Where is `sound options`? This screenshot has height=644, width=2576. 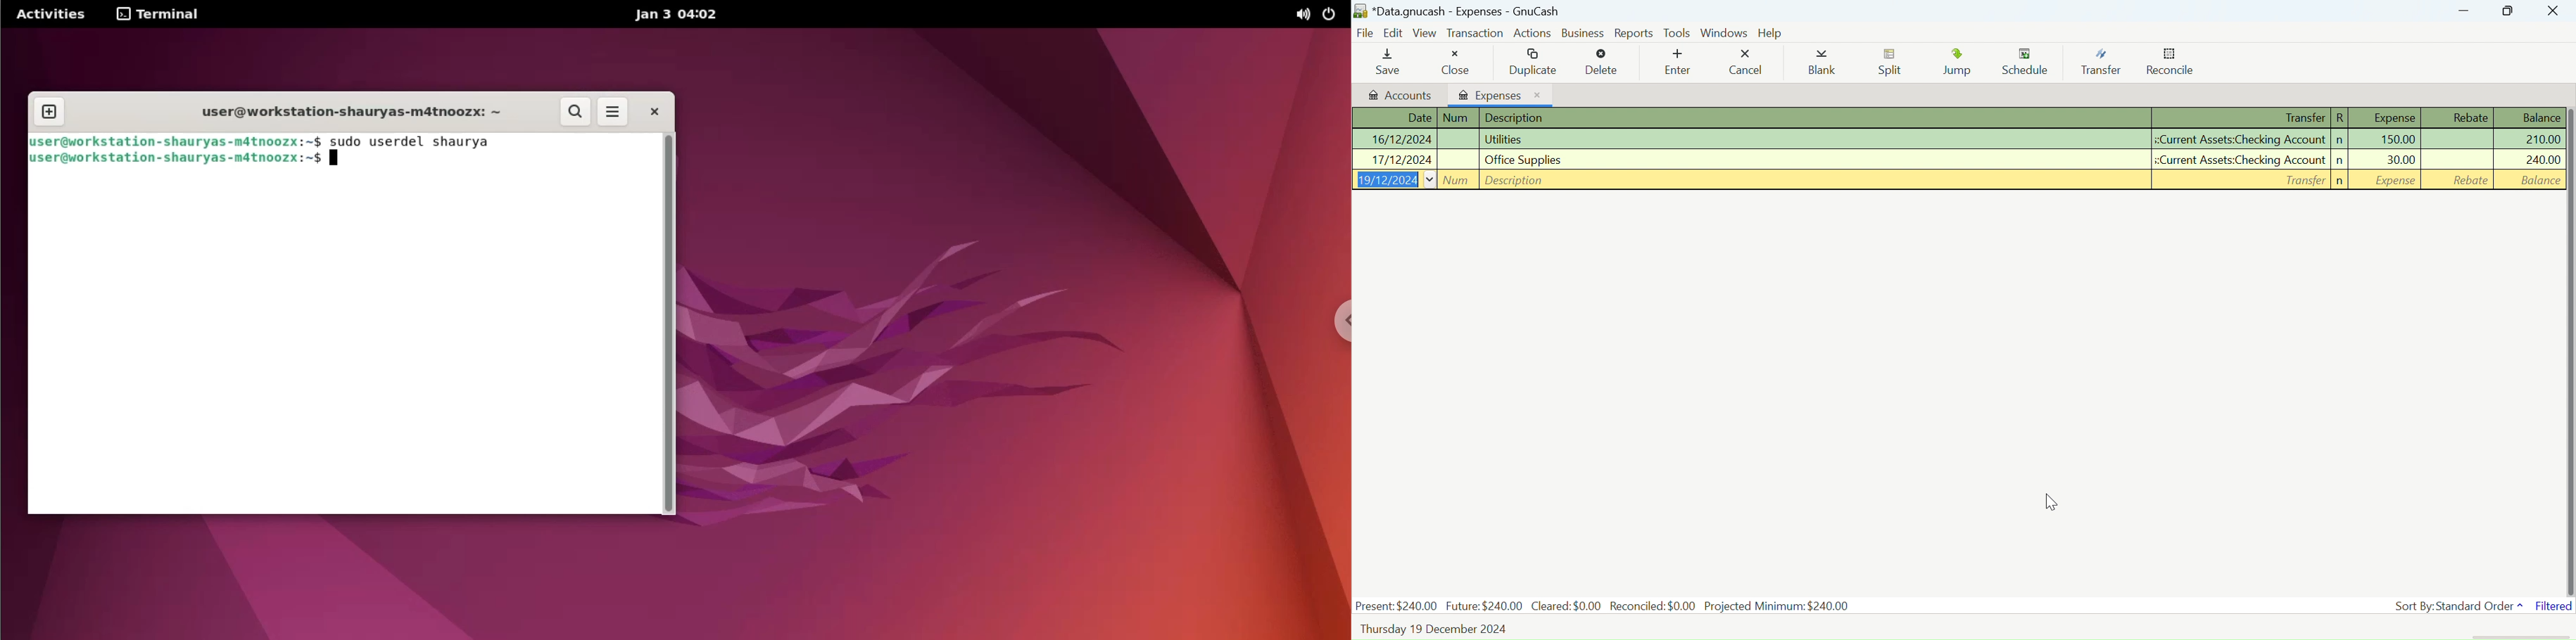 sound options is located at coordinates (1303, 14).